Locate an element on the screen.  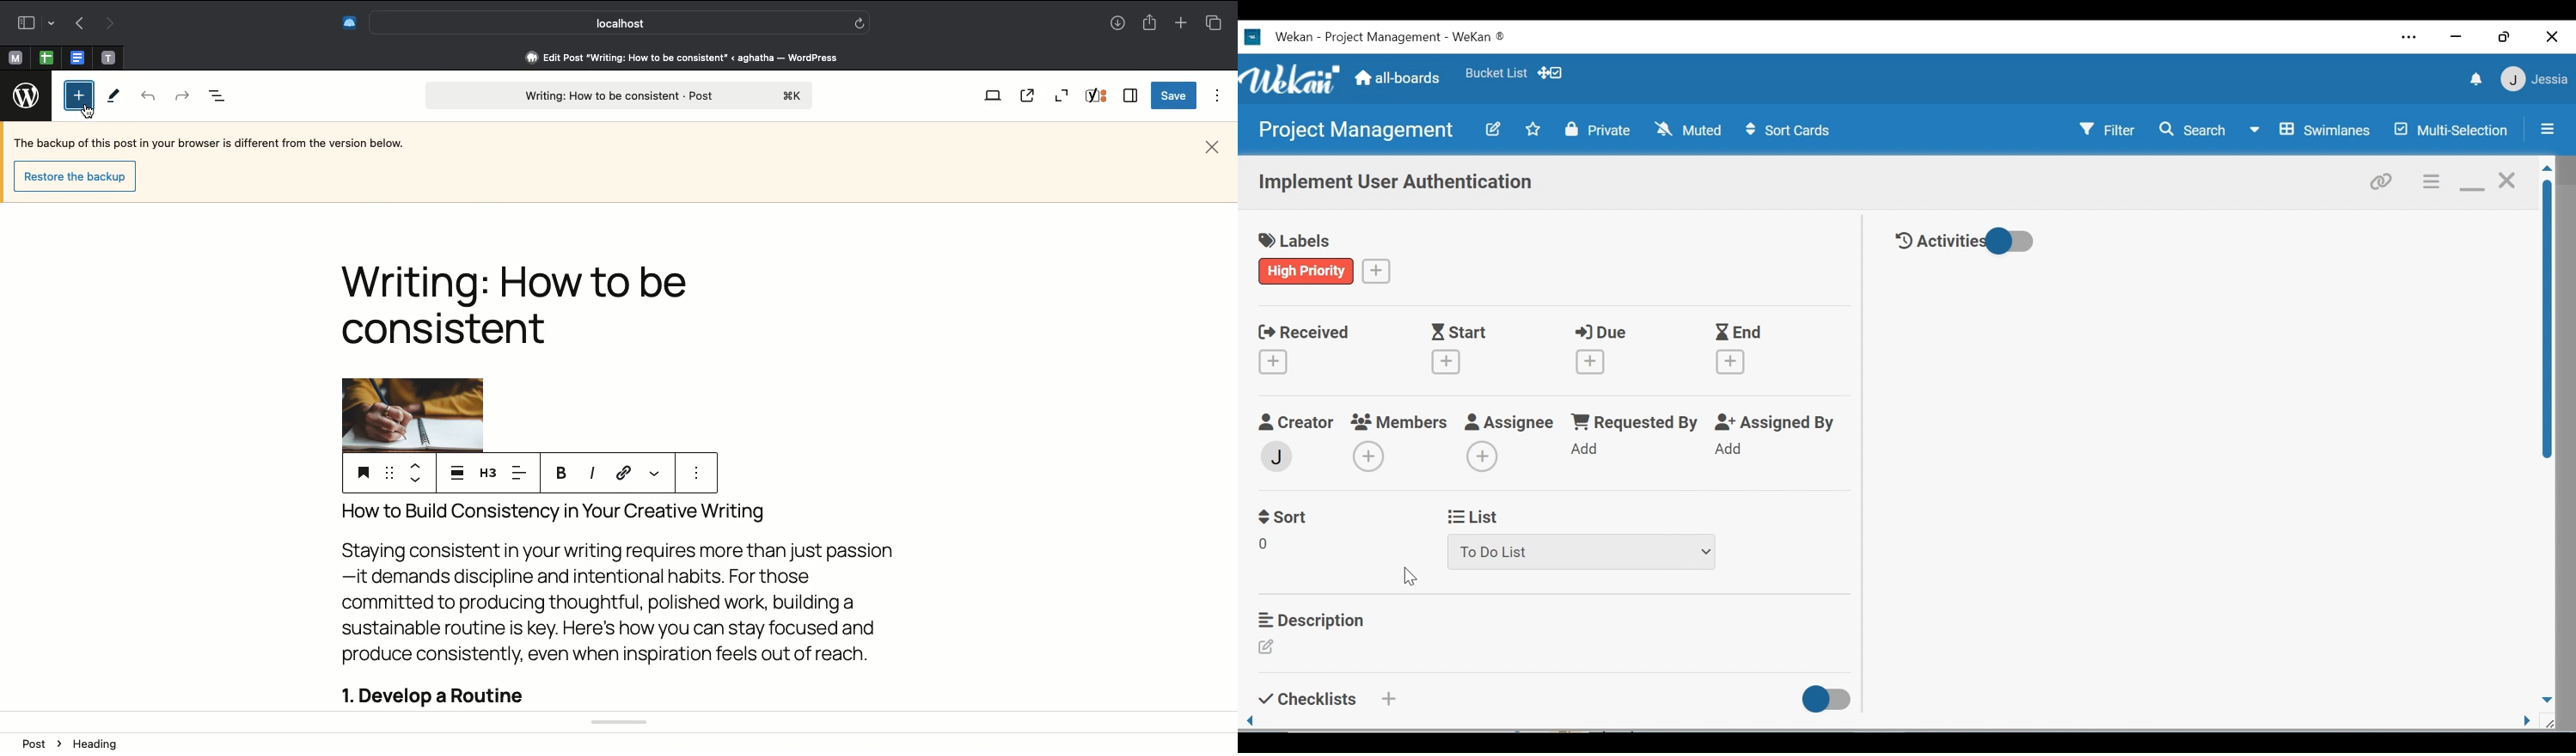
Image is located at coordinates (93, 742).